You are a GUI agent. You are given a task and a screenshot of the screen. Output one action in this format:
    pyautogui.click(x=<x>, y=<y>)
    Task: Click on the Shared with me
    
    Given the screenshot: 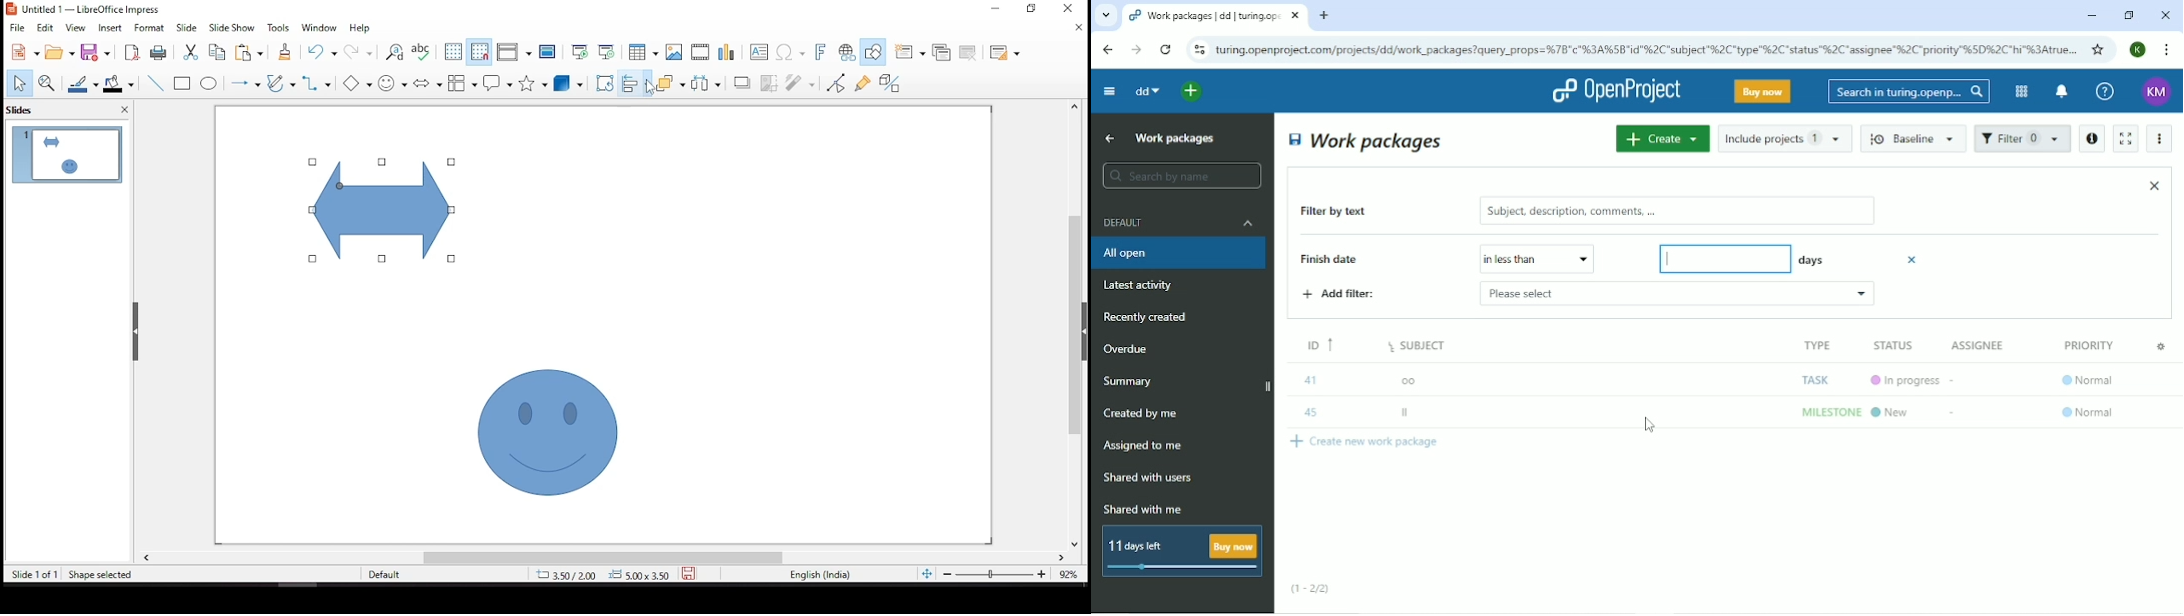 What is the action you would take?
    pyautogui.click(x=1145, y=509)
    